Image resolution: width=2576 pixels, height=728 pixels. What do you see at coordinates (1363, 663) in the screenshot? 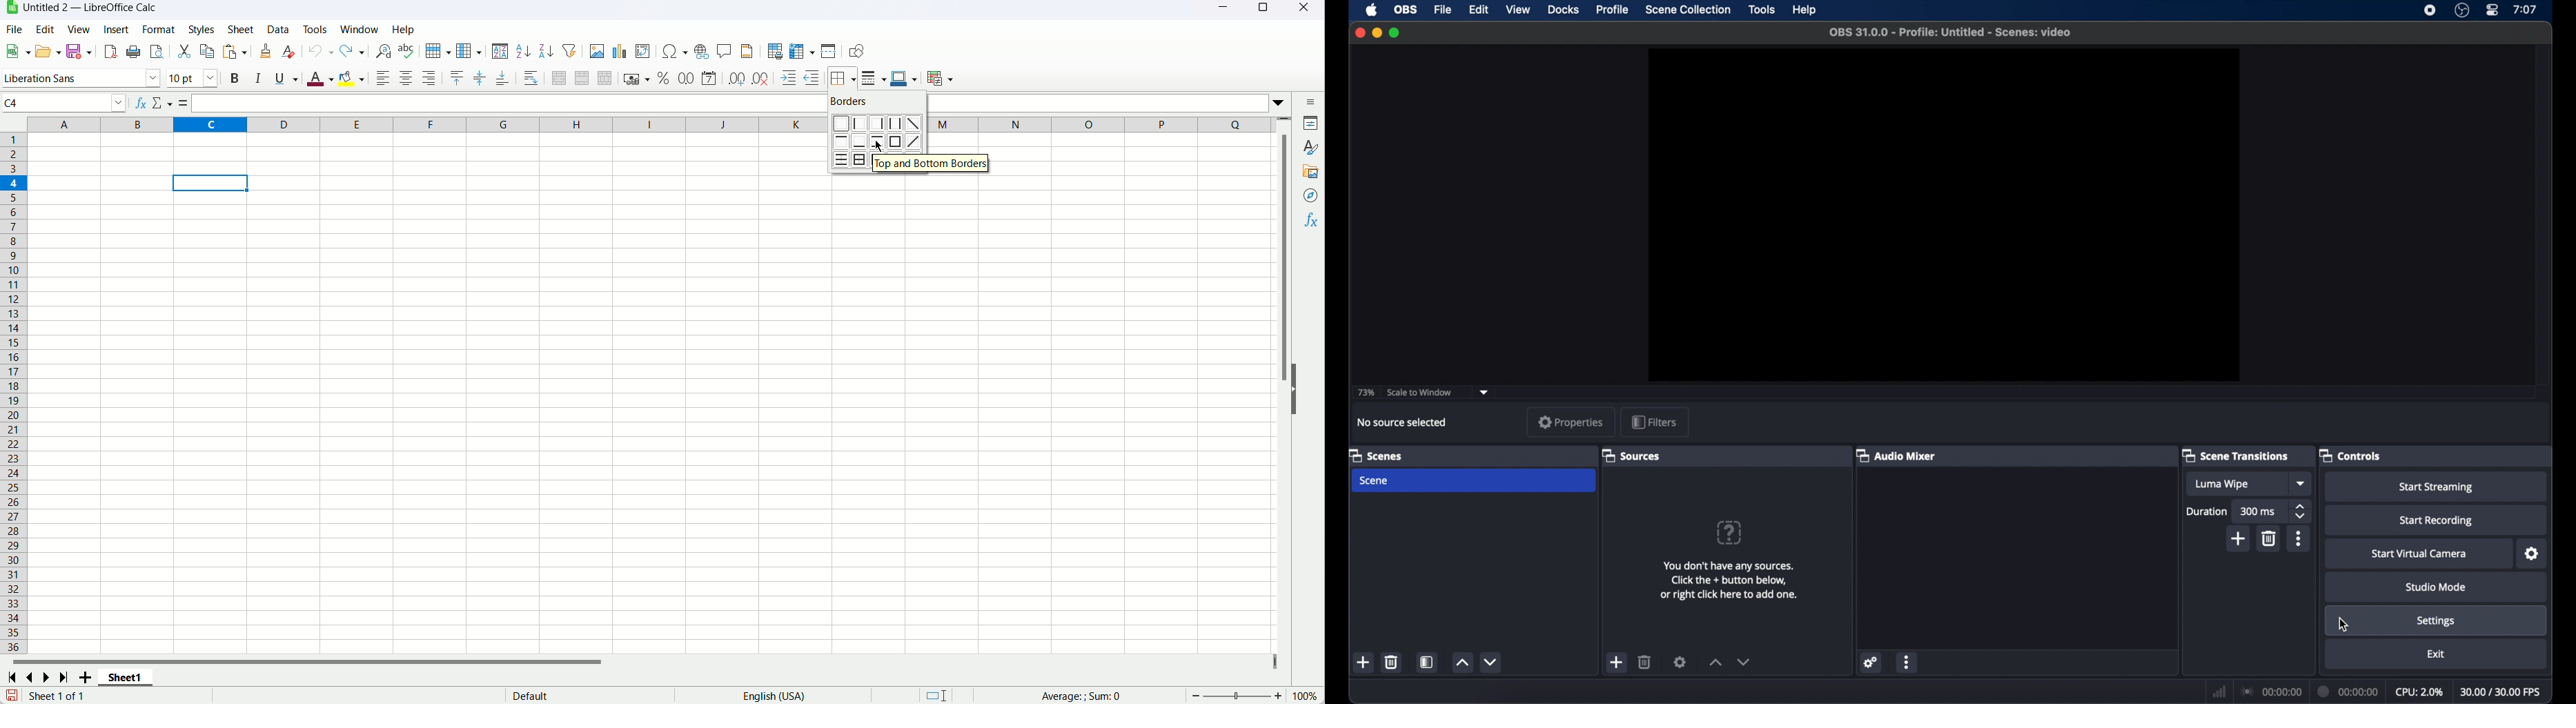
I see `add` at bounding box center [1363, 663].